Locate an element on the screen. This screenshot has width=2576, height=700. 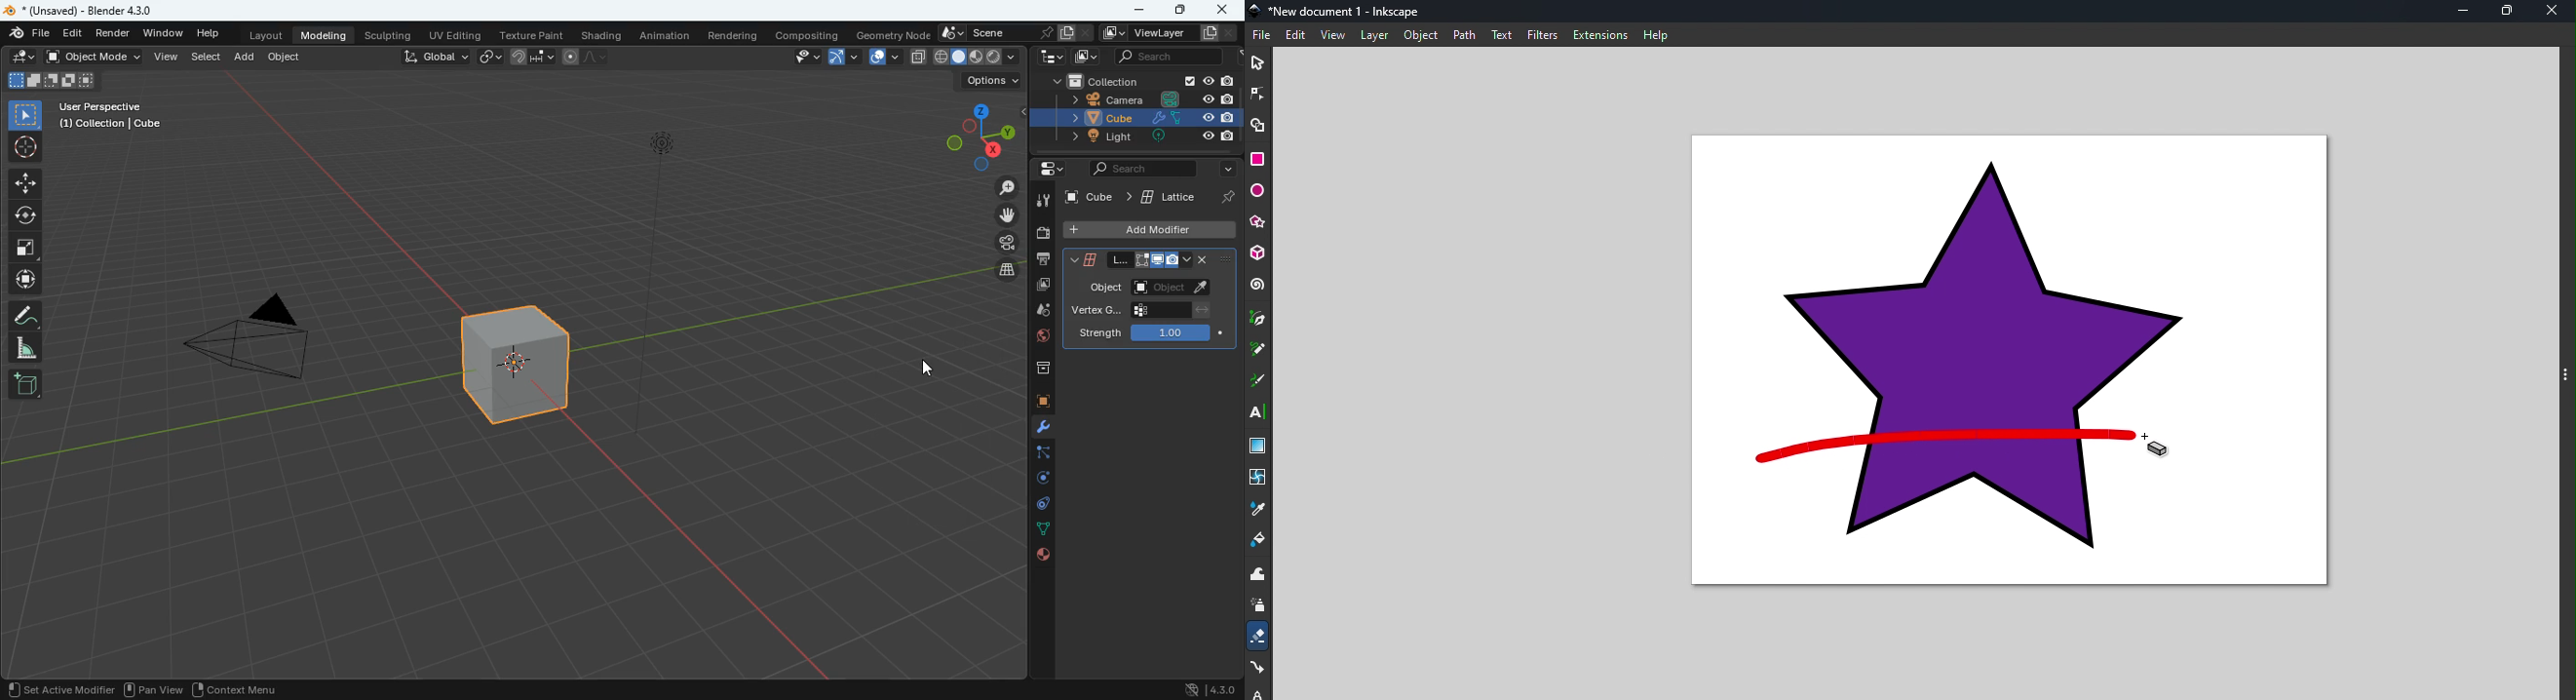
spray tool is located at coordinates (1259, 607).